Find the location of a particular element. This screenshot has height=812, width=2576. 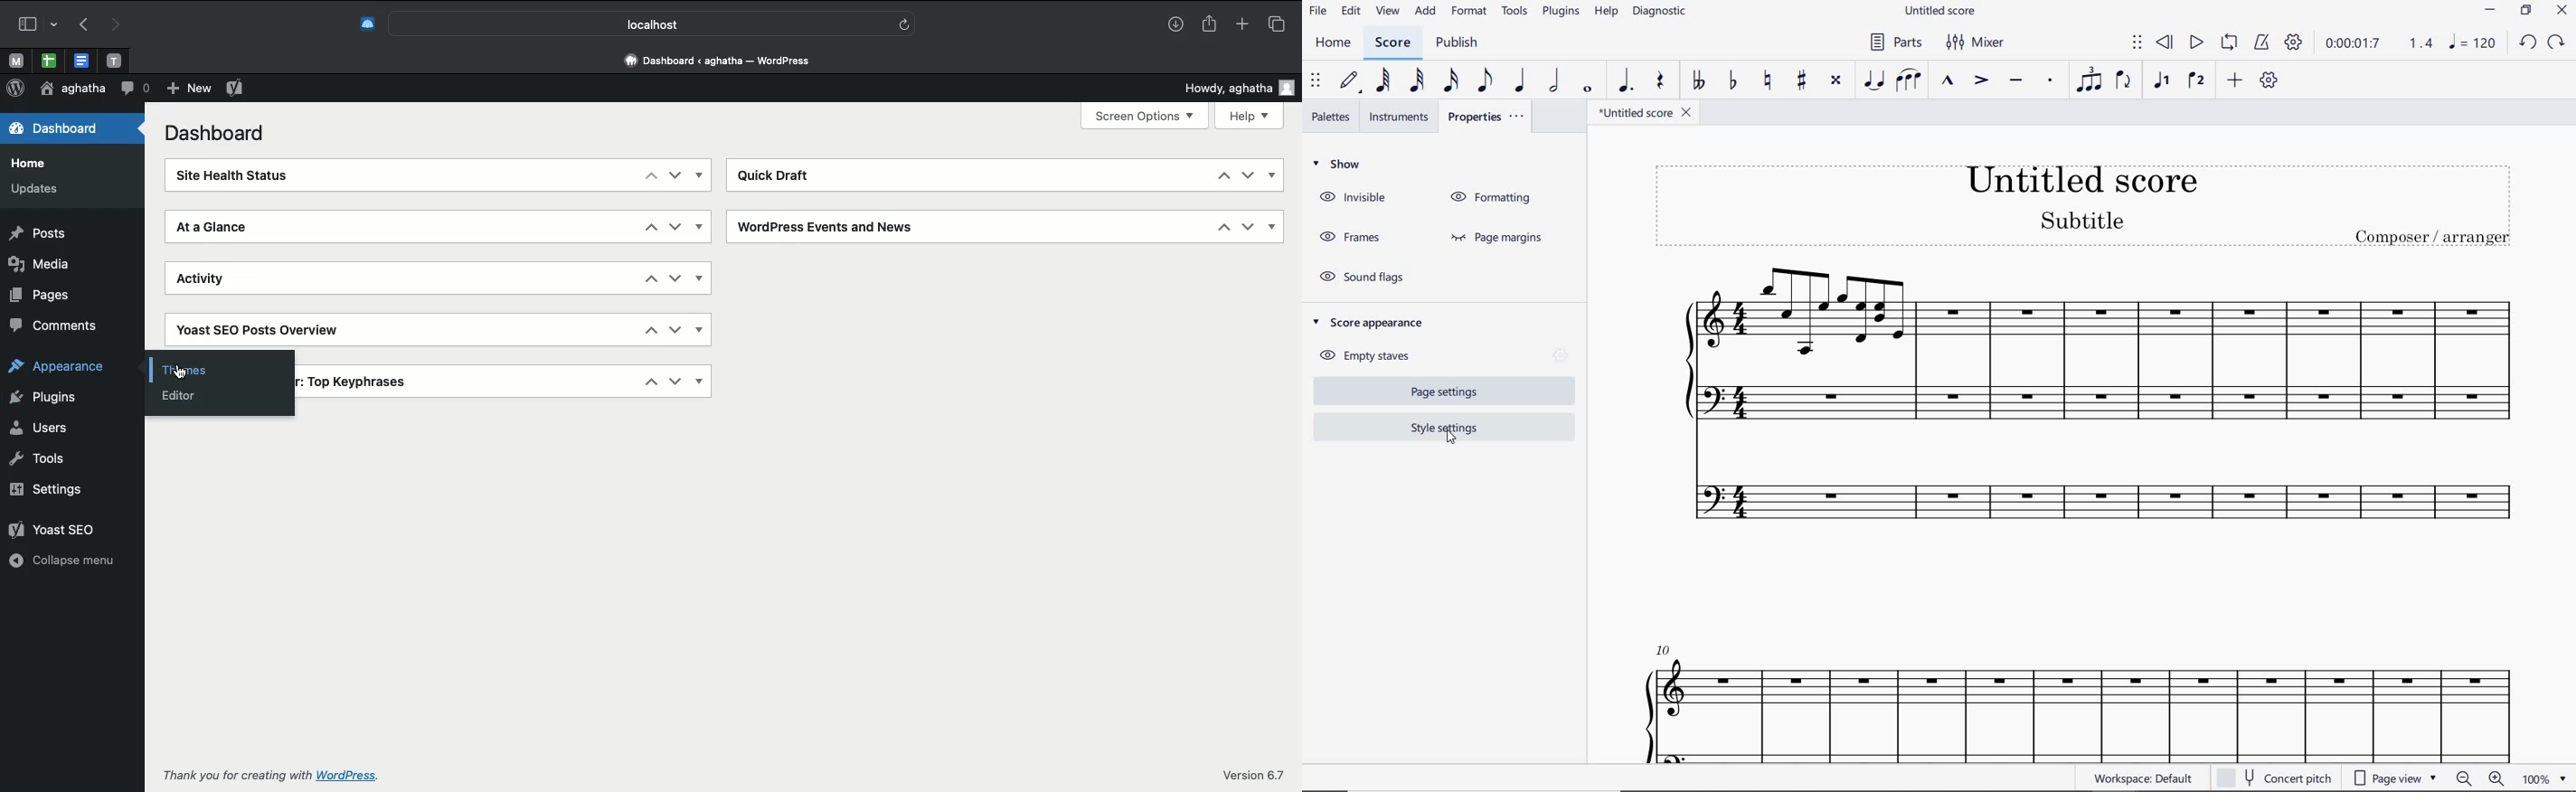

PLUGINS is located at coordinates (1560, 12).